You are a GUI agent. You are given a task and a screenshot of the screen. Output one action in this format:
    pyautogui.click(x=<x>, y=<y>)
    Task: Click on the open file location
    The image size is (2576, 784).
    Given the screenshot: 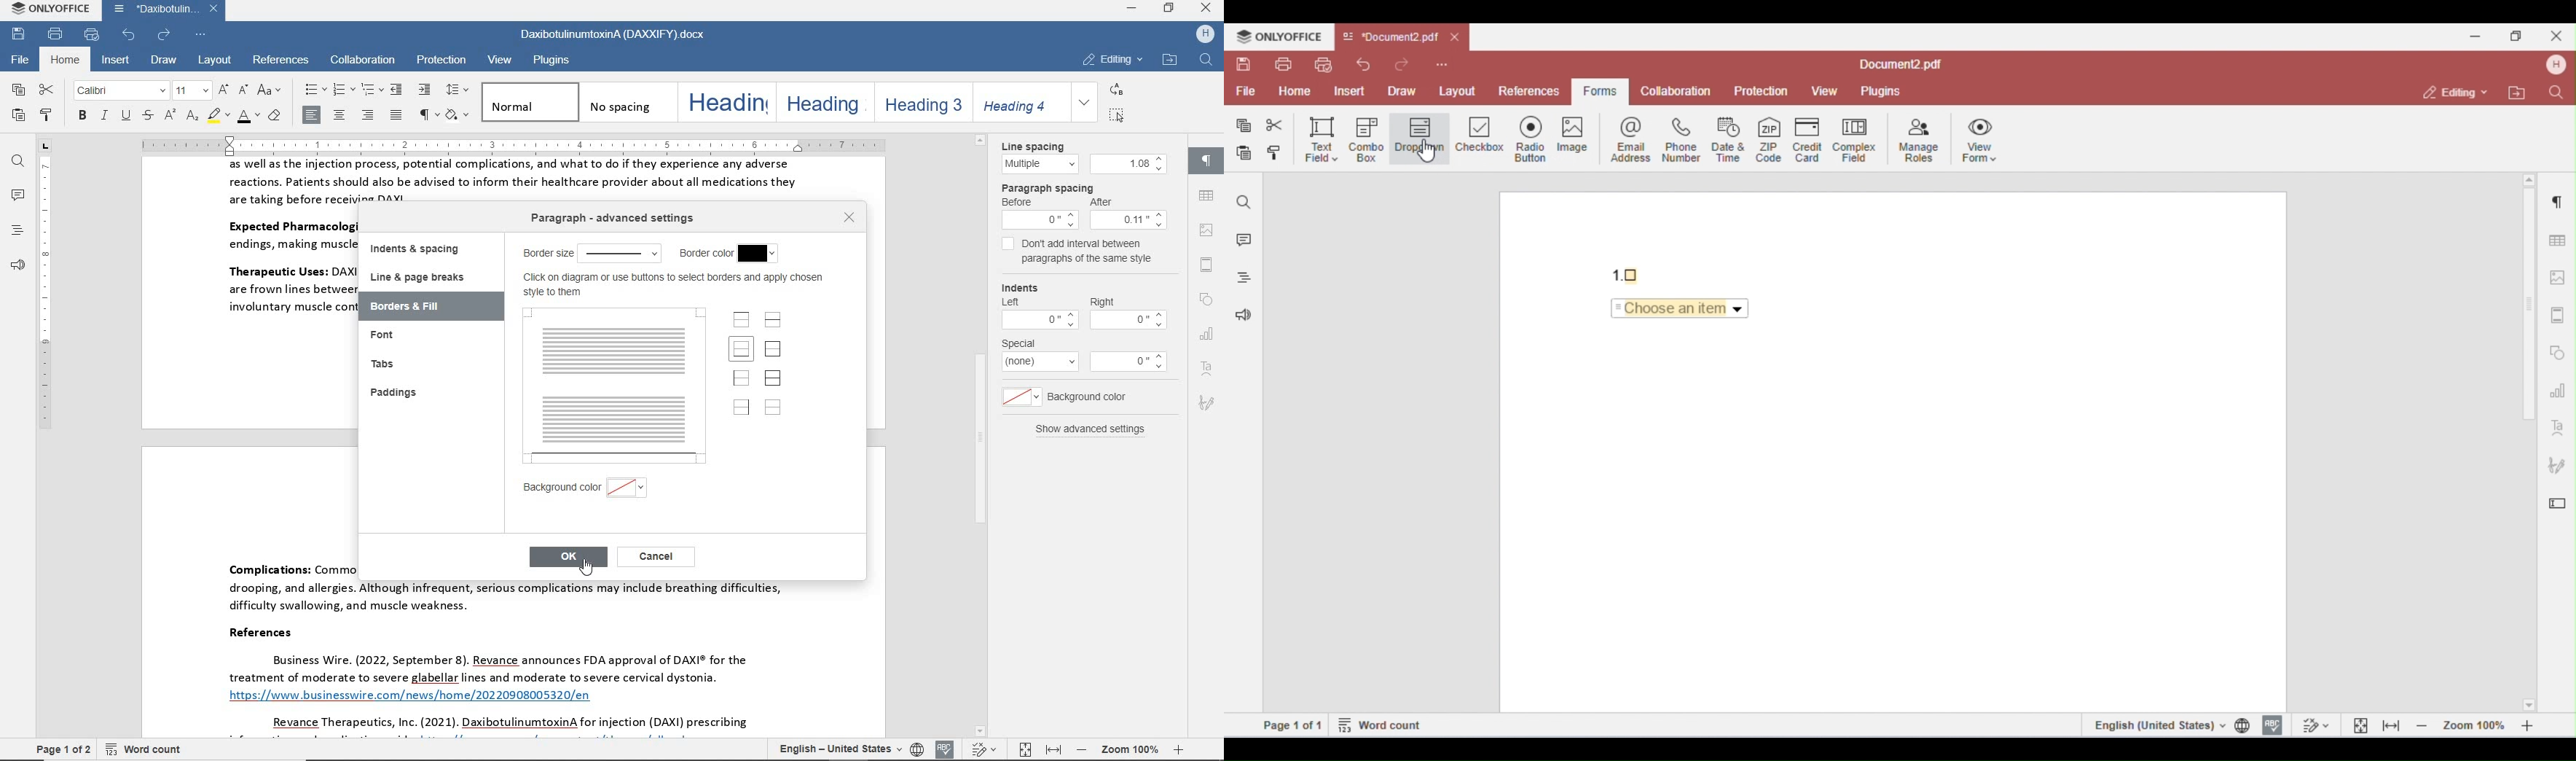 What is the action you would take?
    pyautogui.click(x=1169, y=61)
    